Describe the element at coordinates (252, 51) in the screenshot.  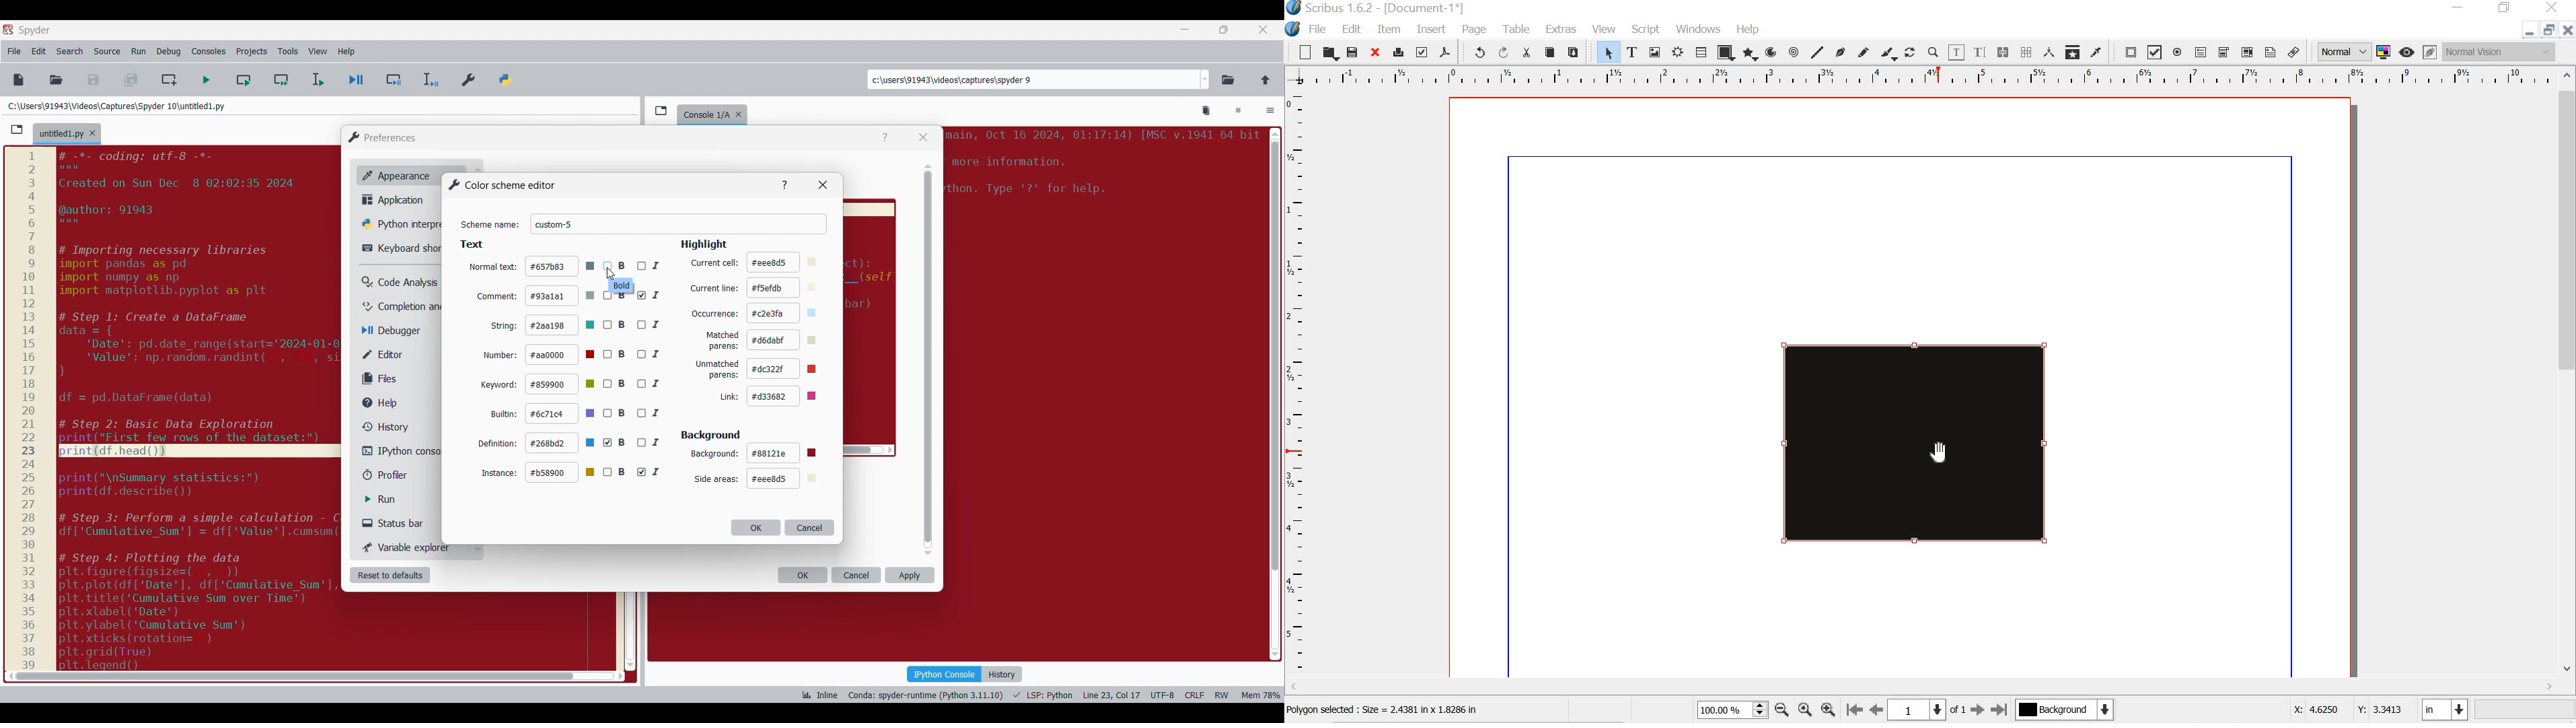
I see `Projects menu` at that location.